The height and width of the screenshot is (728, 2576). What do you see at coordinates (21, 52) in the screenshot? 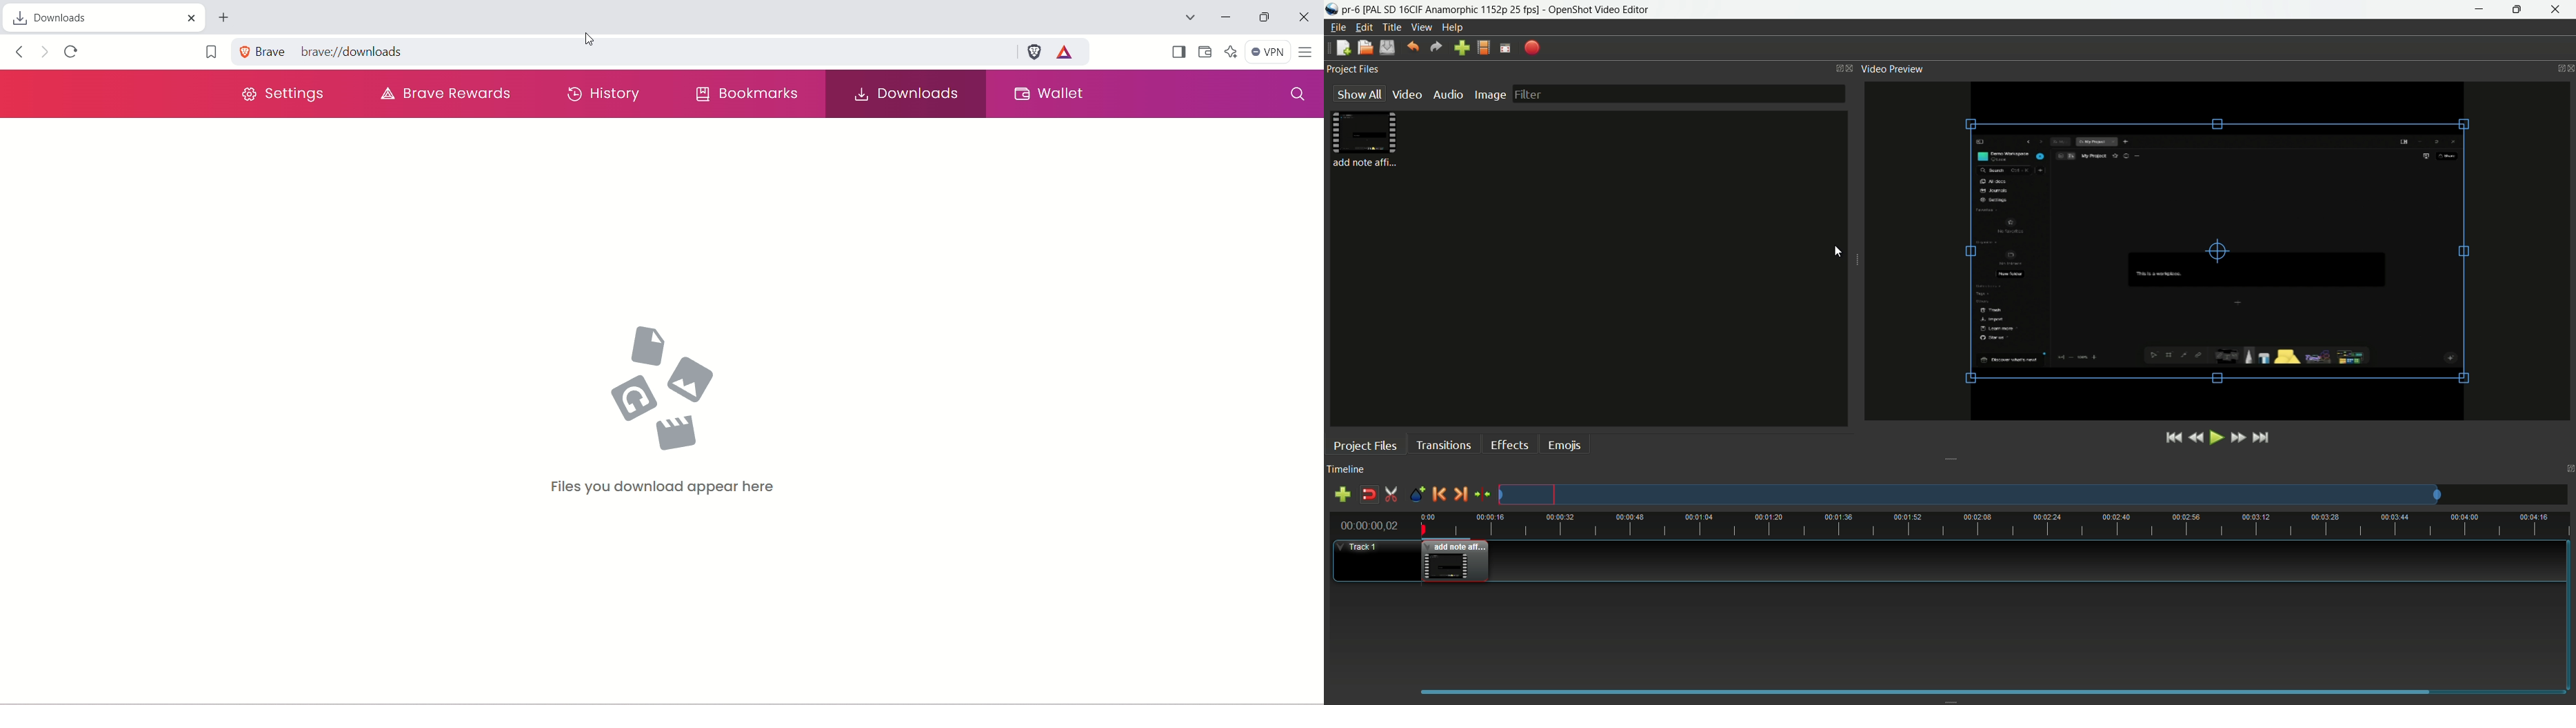
I see `click to go back, hold to see history` at bounding box center [21, 52].